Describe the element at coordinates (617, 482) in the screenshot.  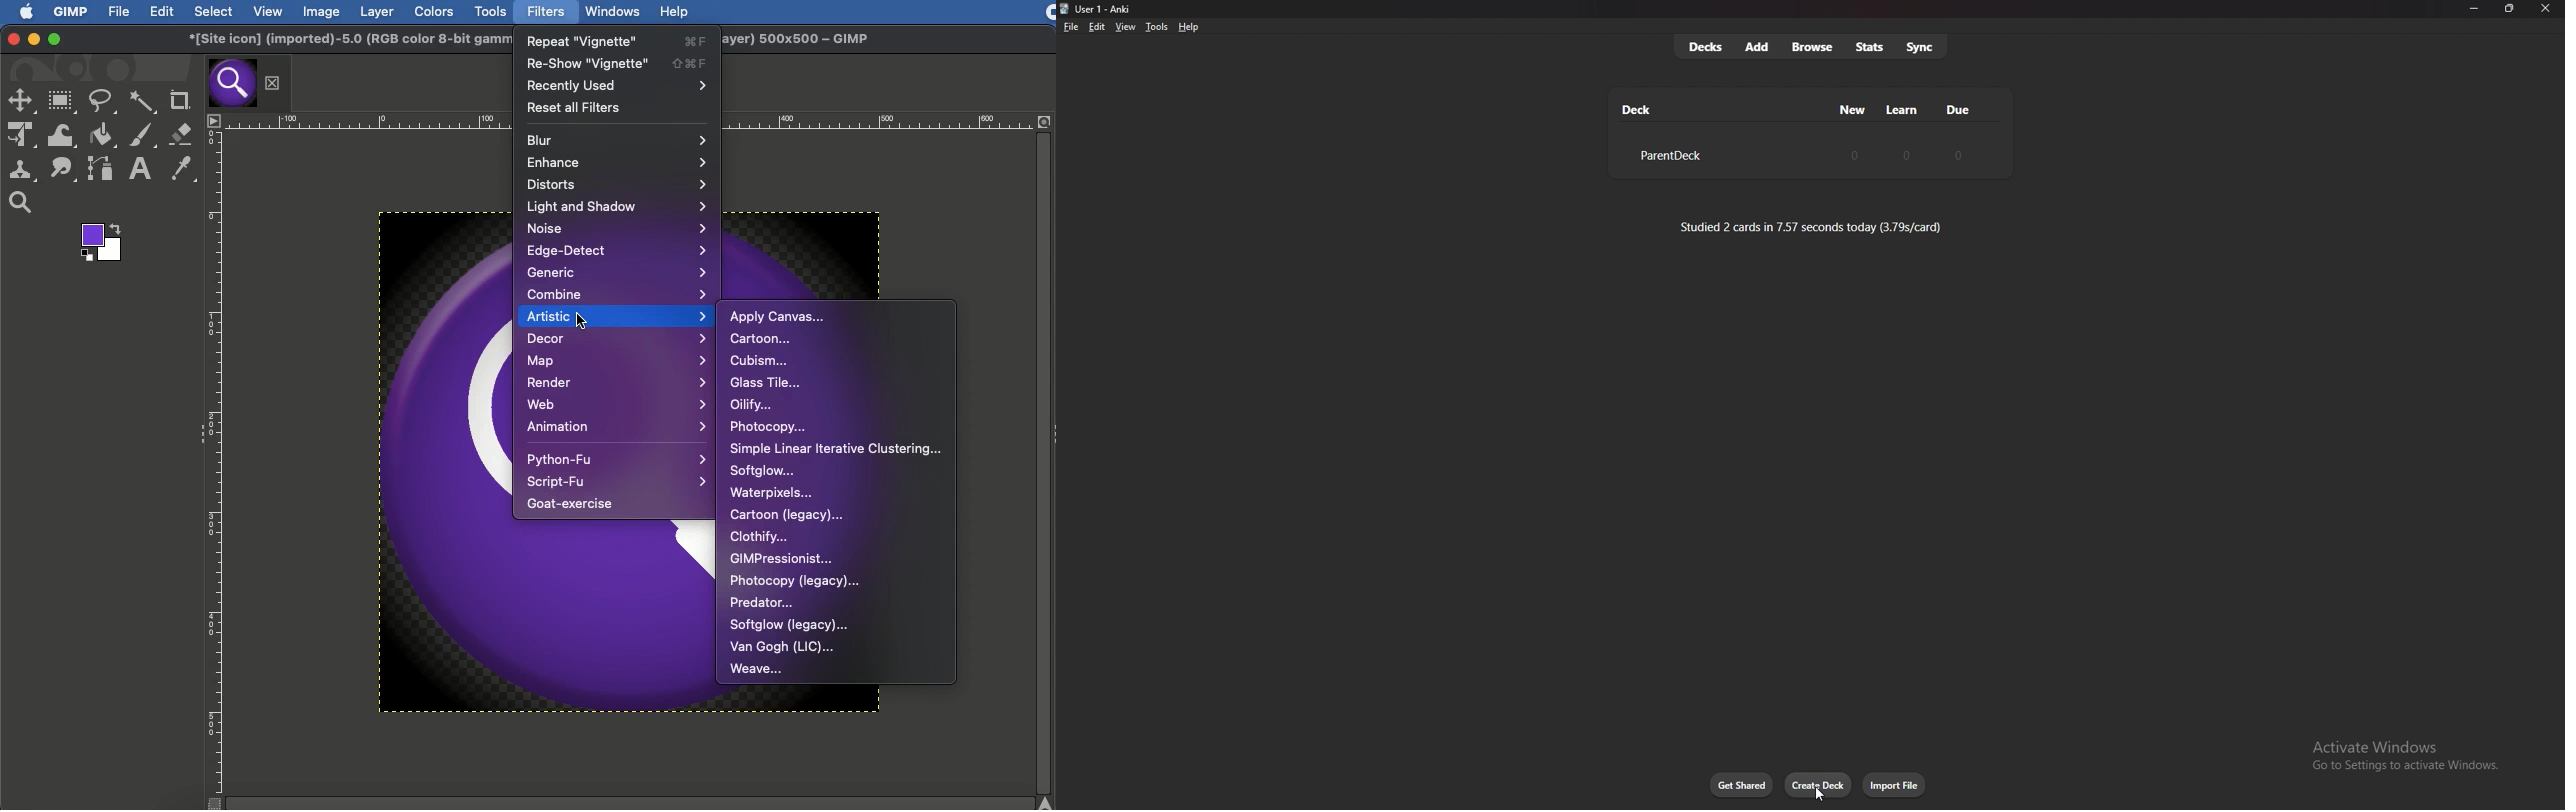
I see `Script fu` at that location.